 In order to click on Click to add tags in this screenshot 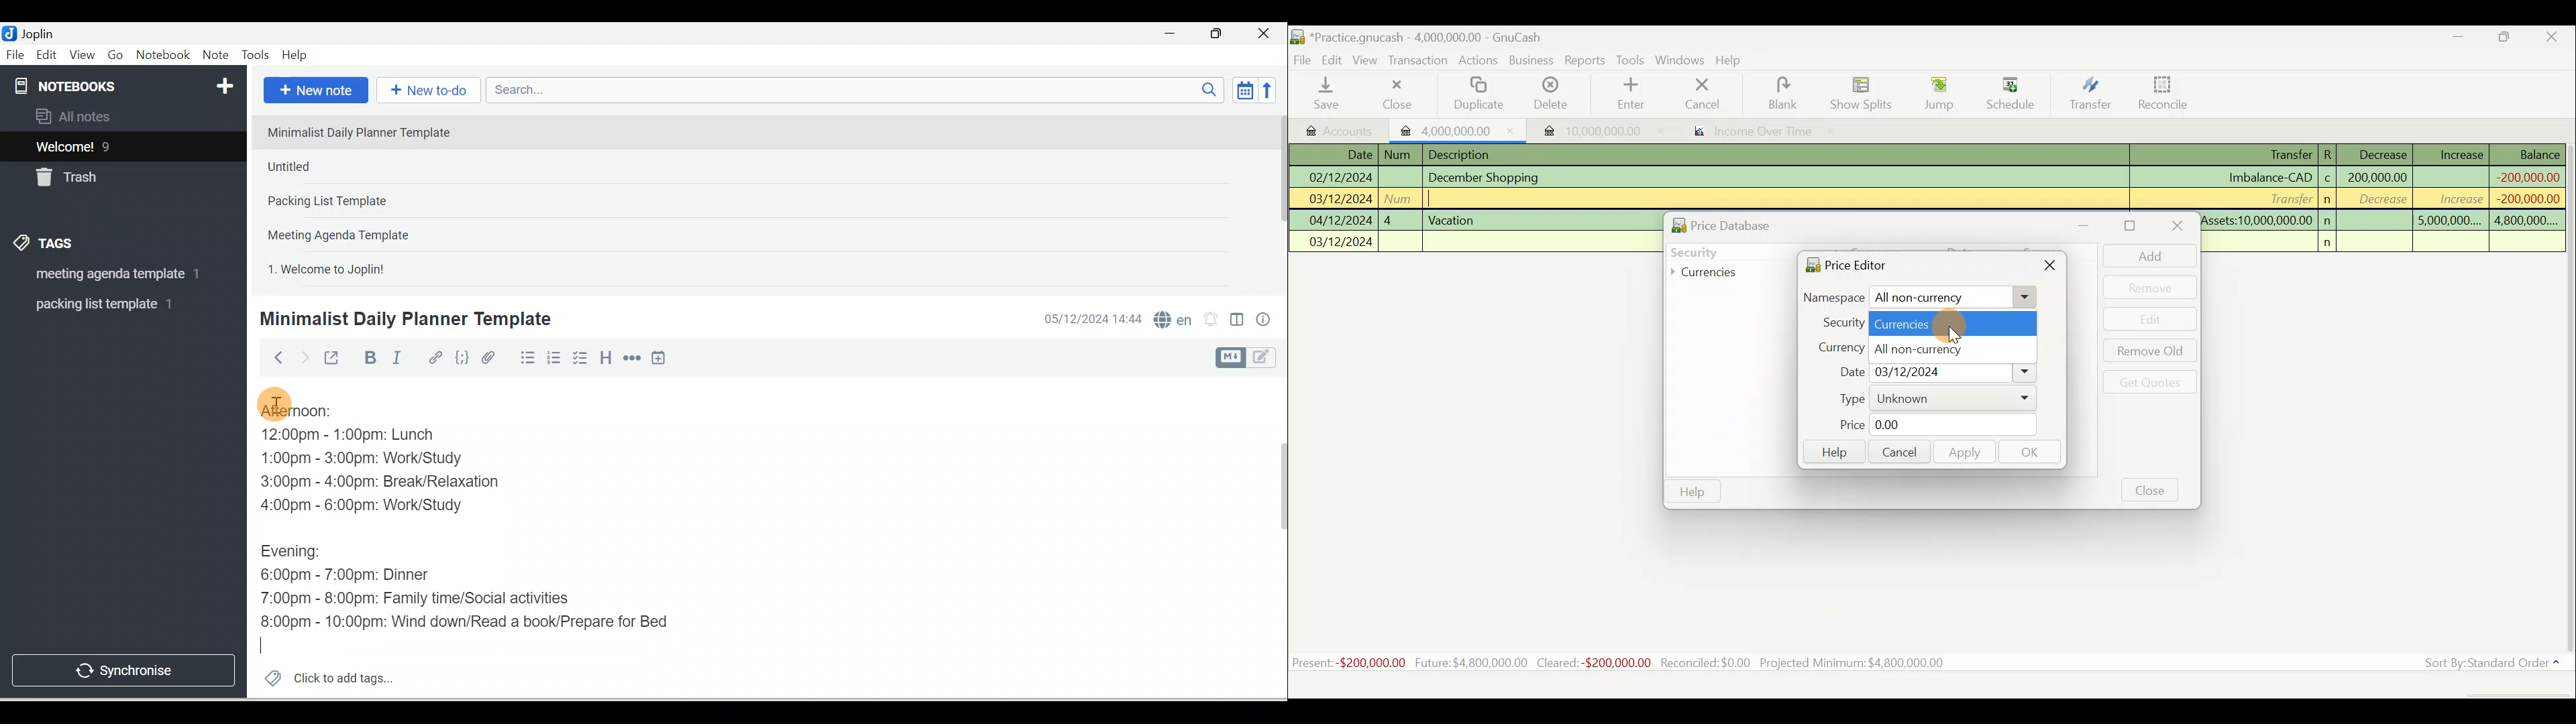, I will do `click(323, 676)`.